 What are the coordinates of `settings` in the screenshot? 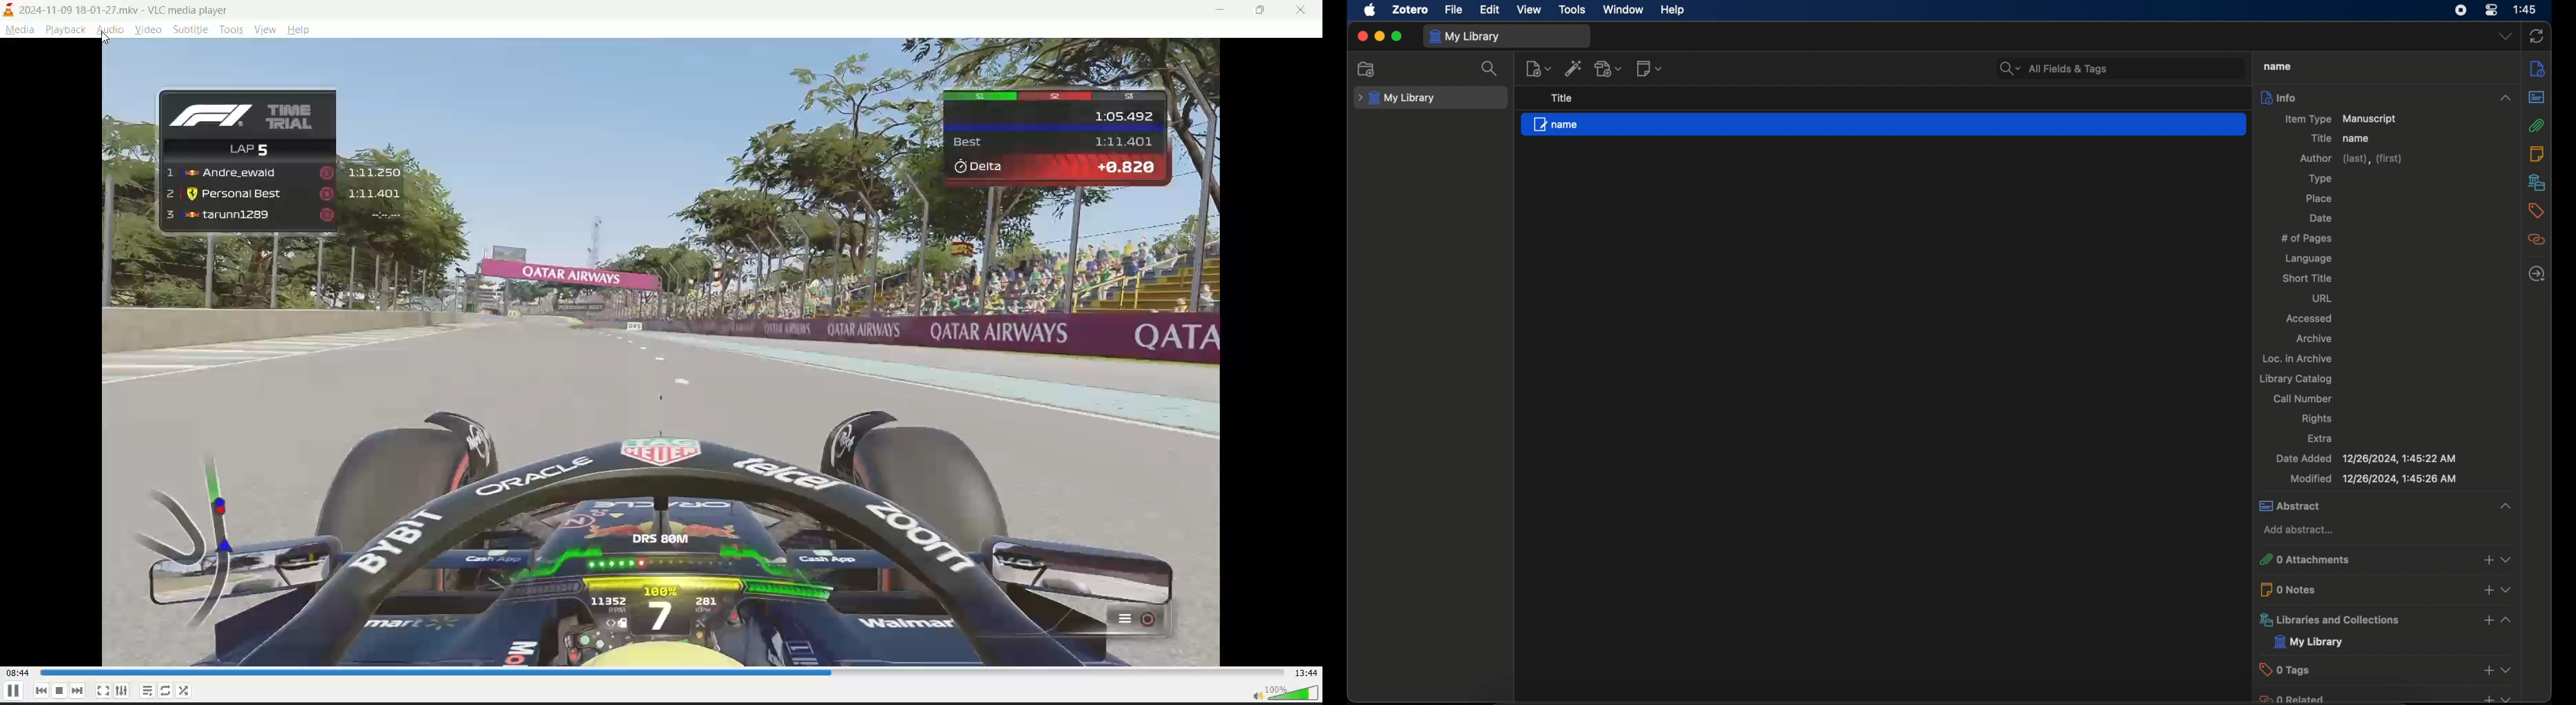 It's located at (120, 691).